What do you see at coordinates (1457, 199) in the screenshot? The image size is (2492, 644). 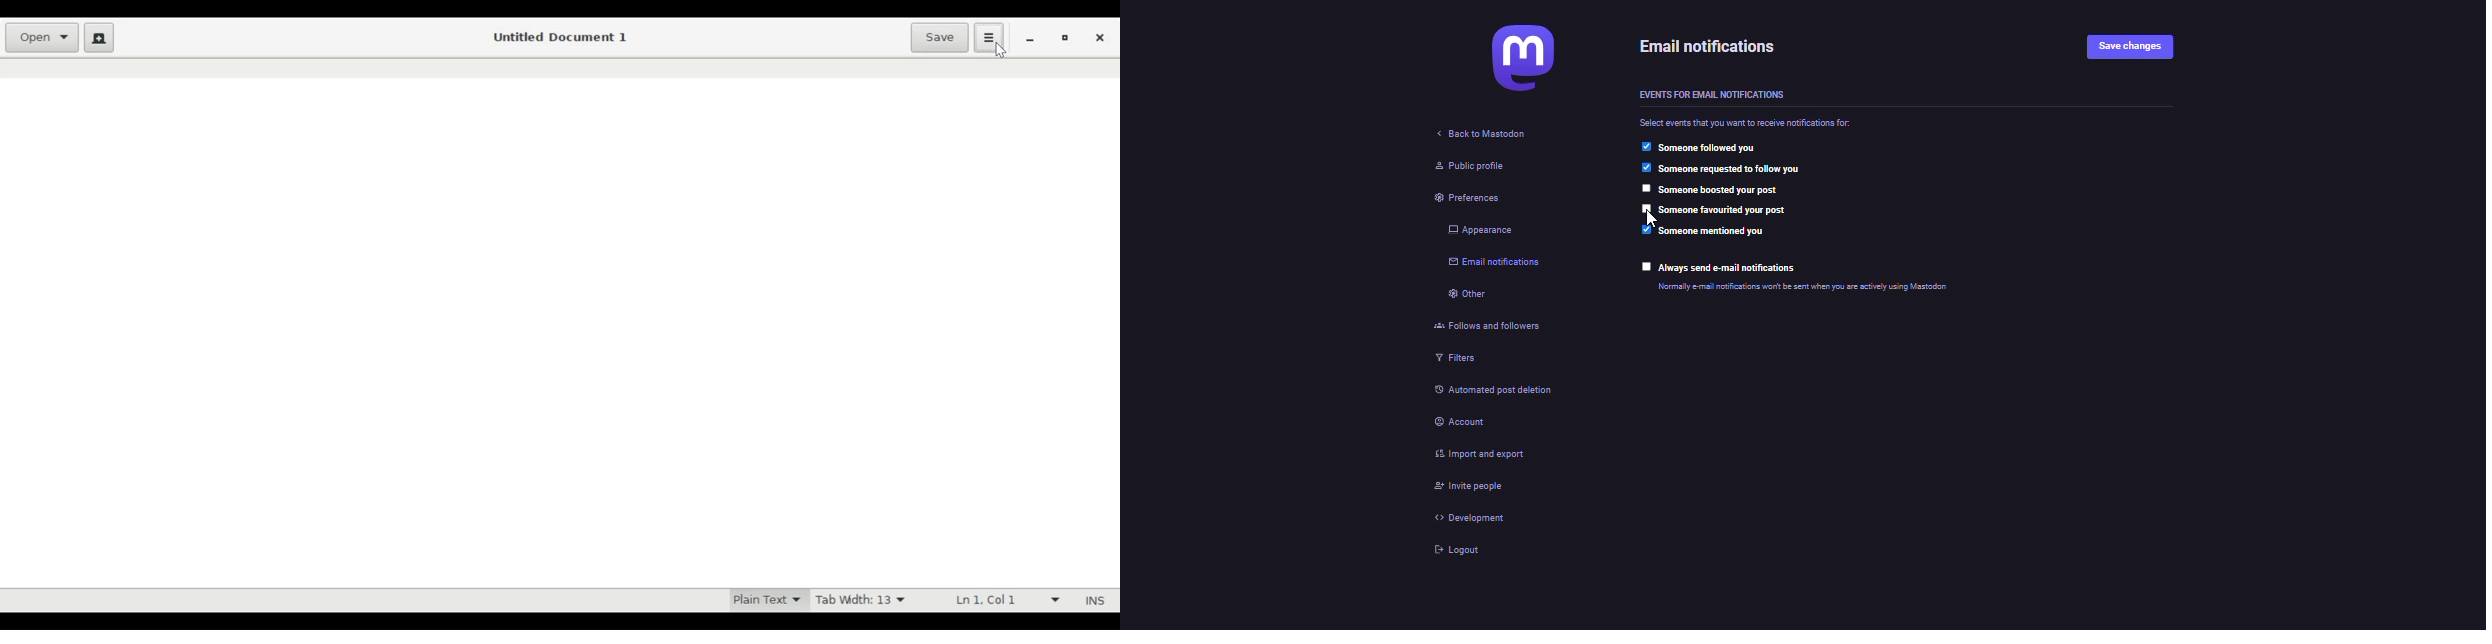 I see `preferences` at bounding box center [1457, 199].